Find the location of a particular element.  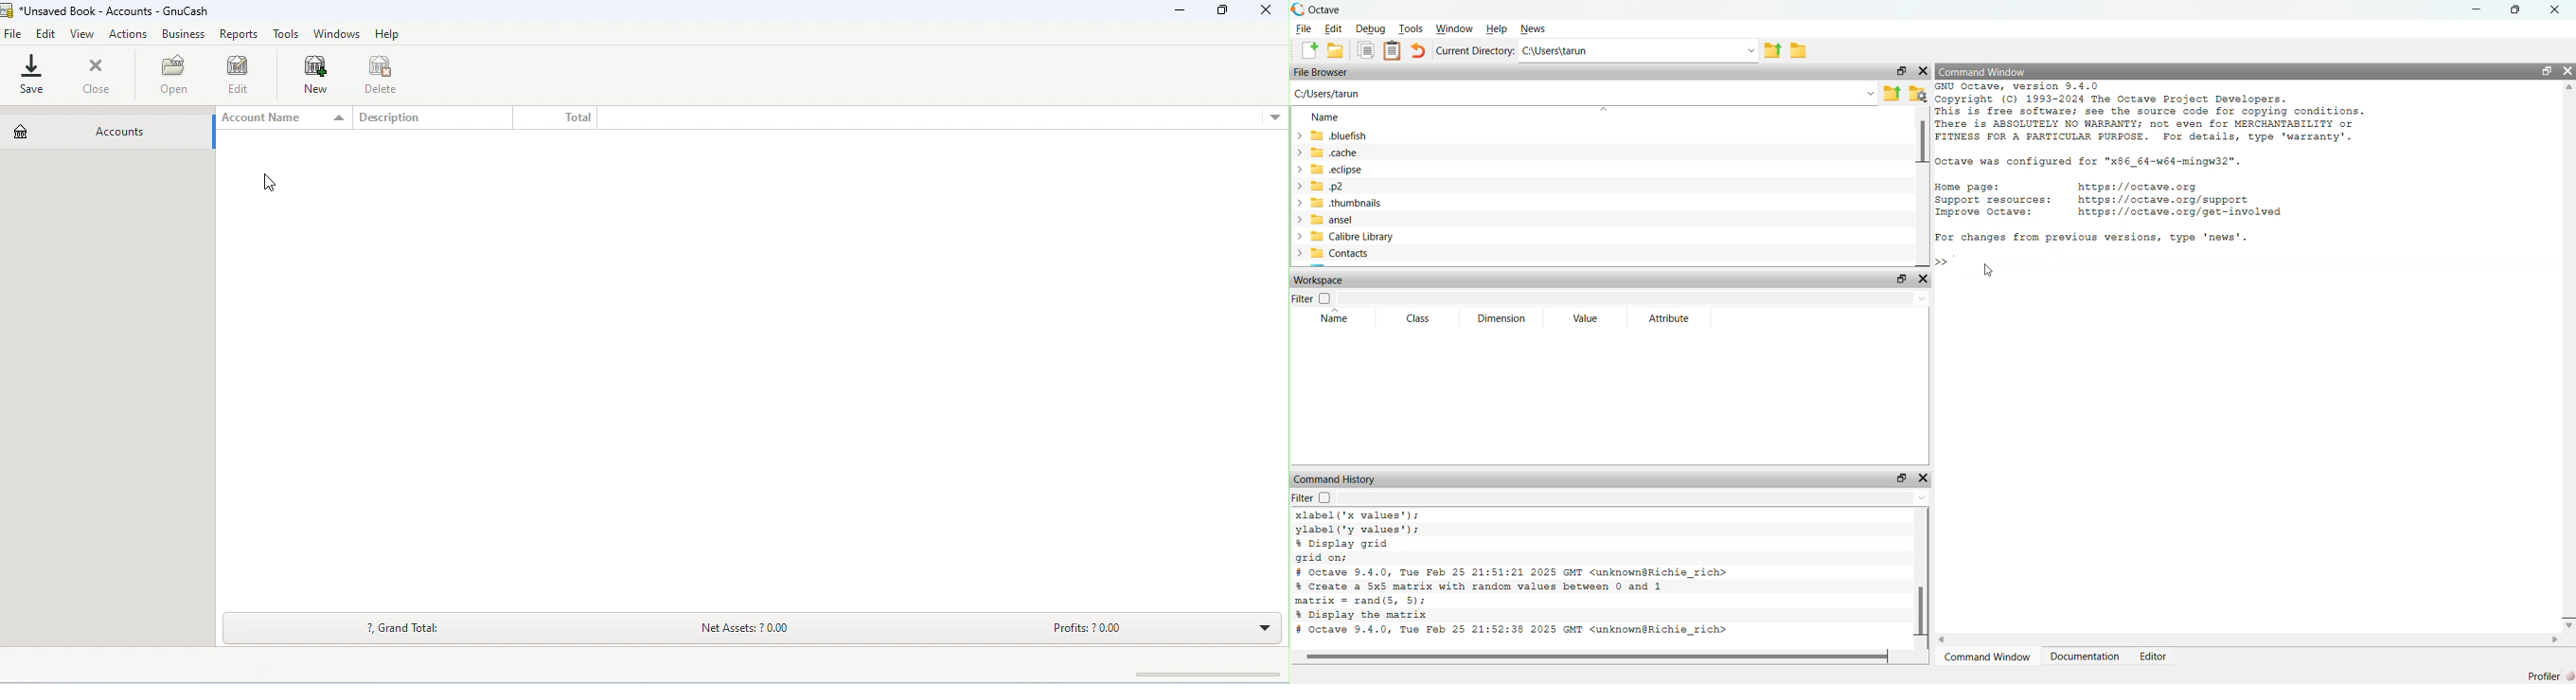

delete is located at coordinates (383, 73).